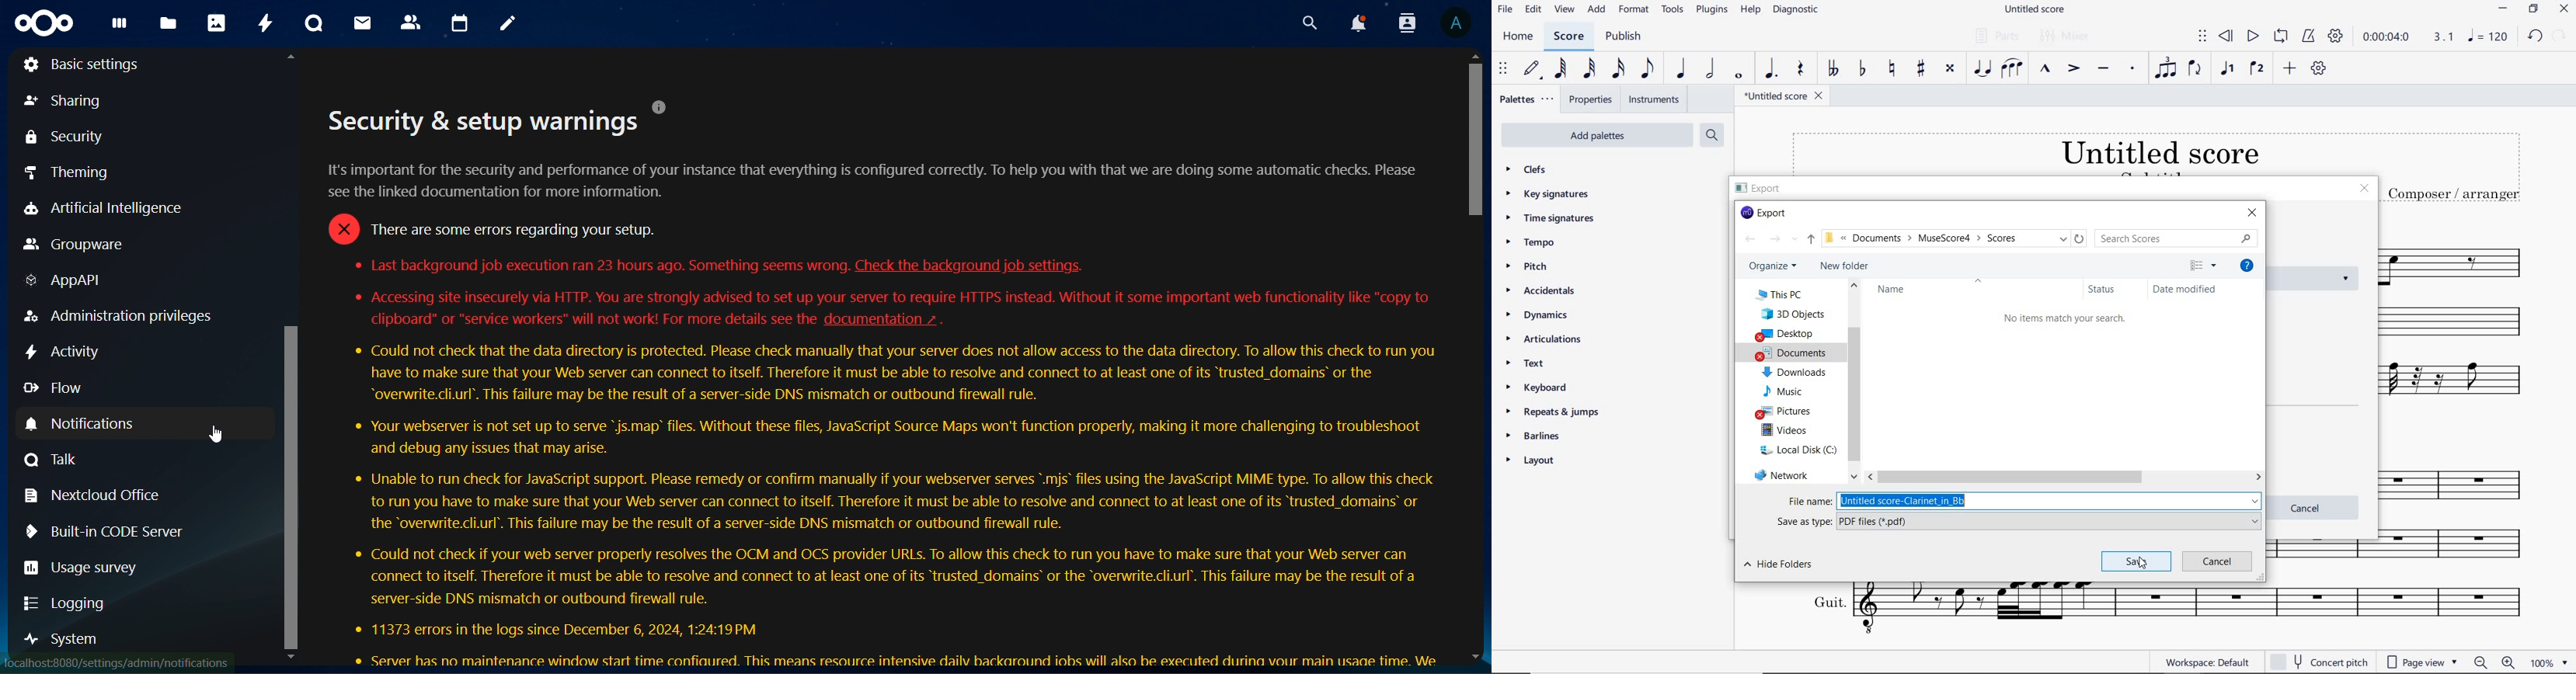 This screenshot has height=700, width=2576. I want to click on EDIT, so click(1534, 10).